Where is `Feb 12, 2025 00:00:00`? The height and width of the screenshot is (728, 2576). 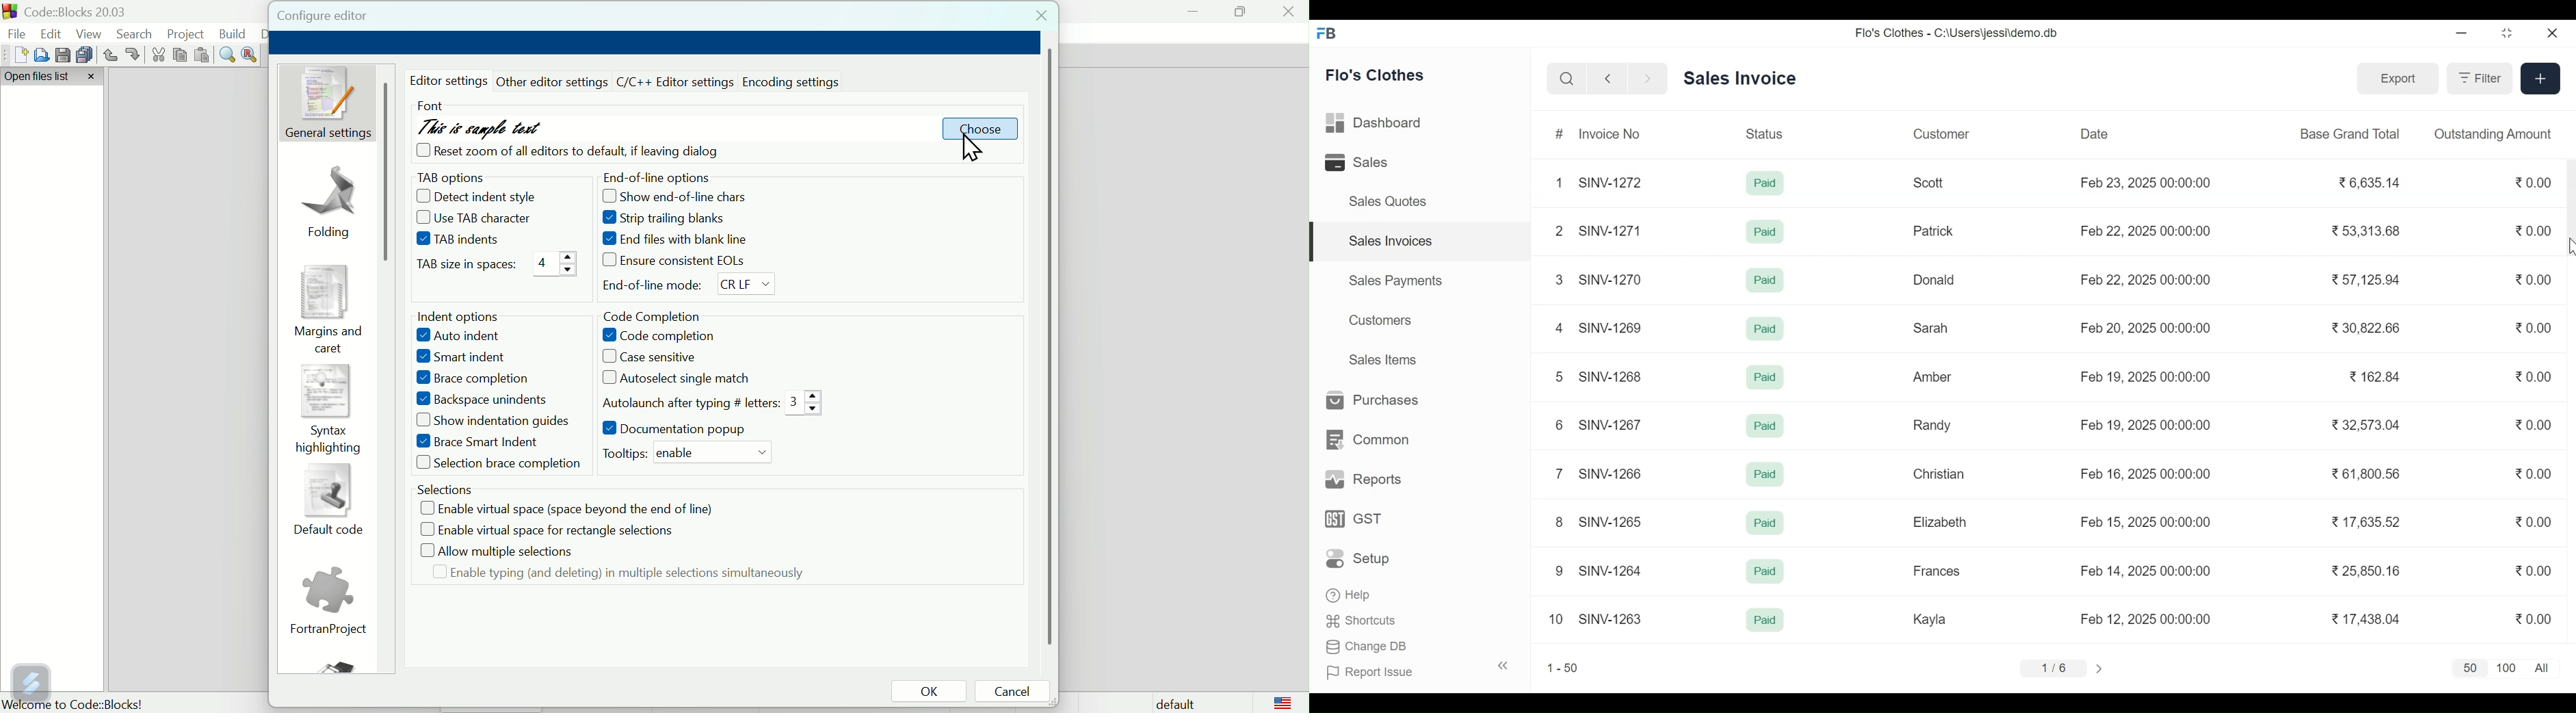 Feb 12, 2025 00:00:00 is located at coordinates (2145, 619).